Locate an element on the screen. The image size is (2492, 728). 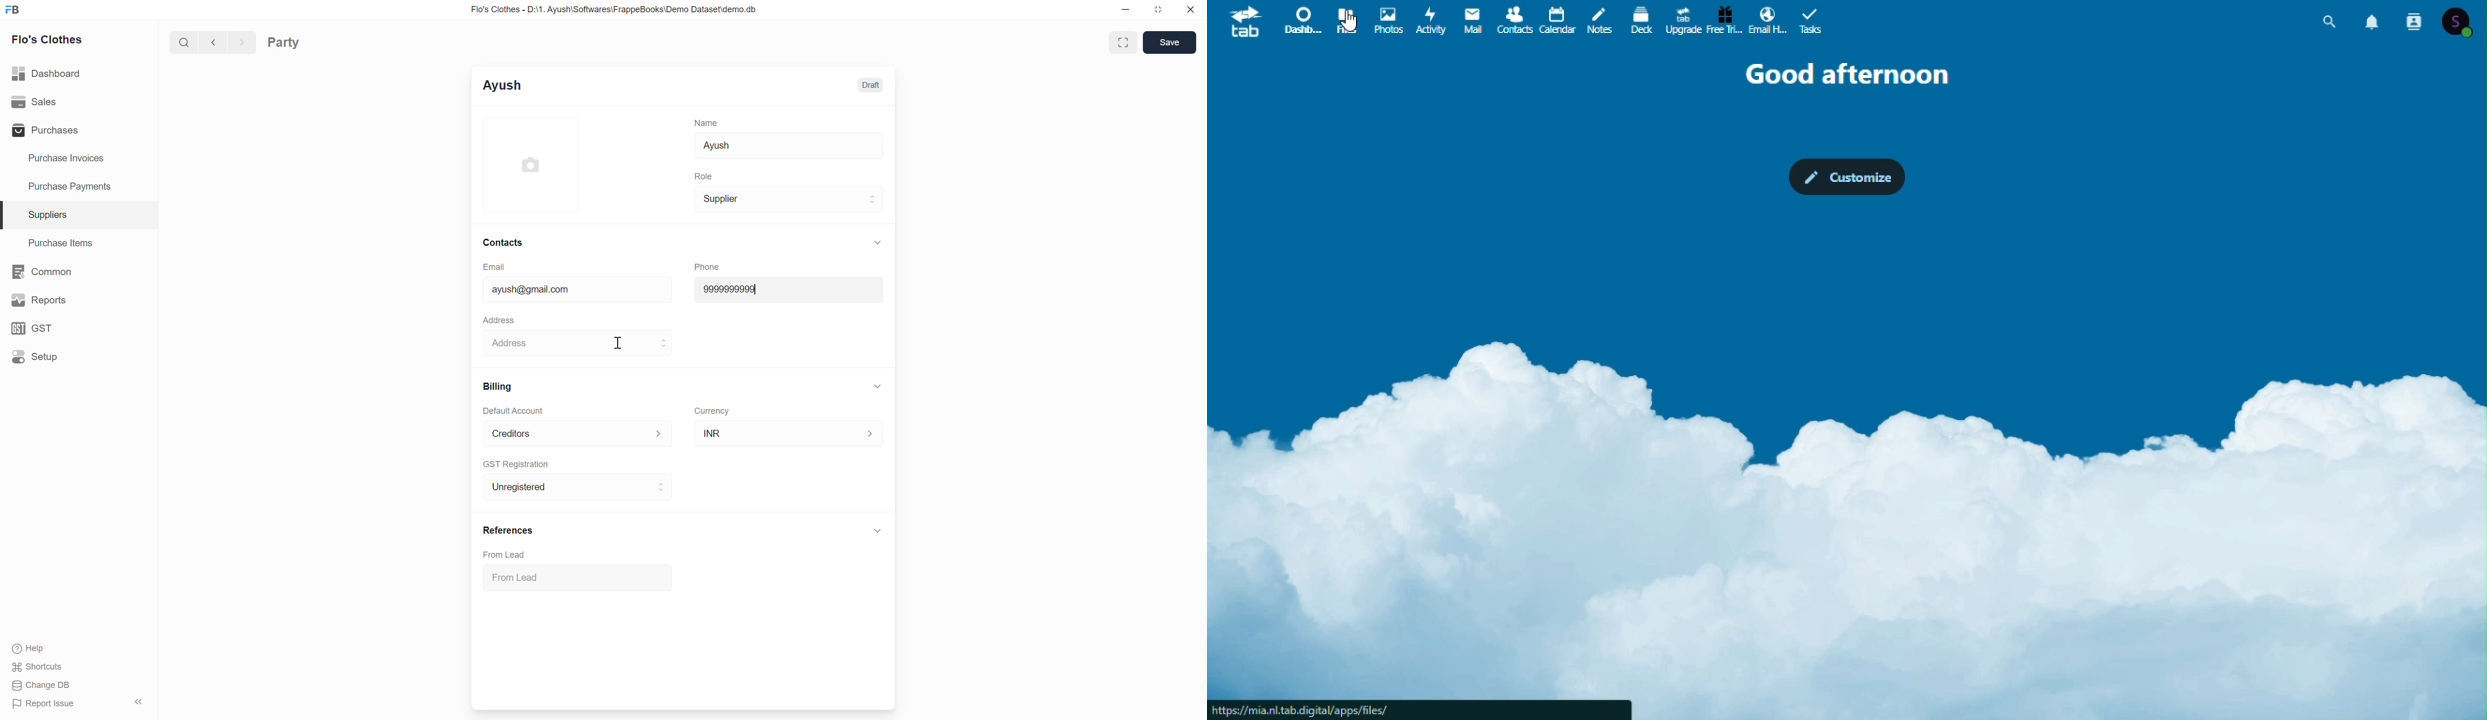
Ayush is located at coordinates (502, 85).